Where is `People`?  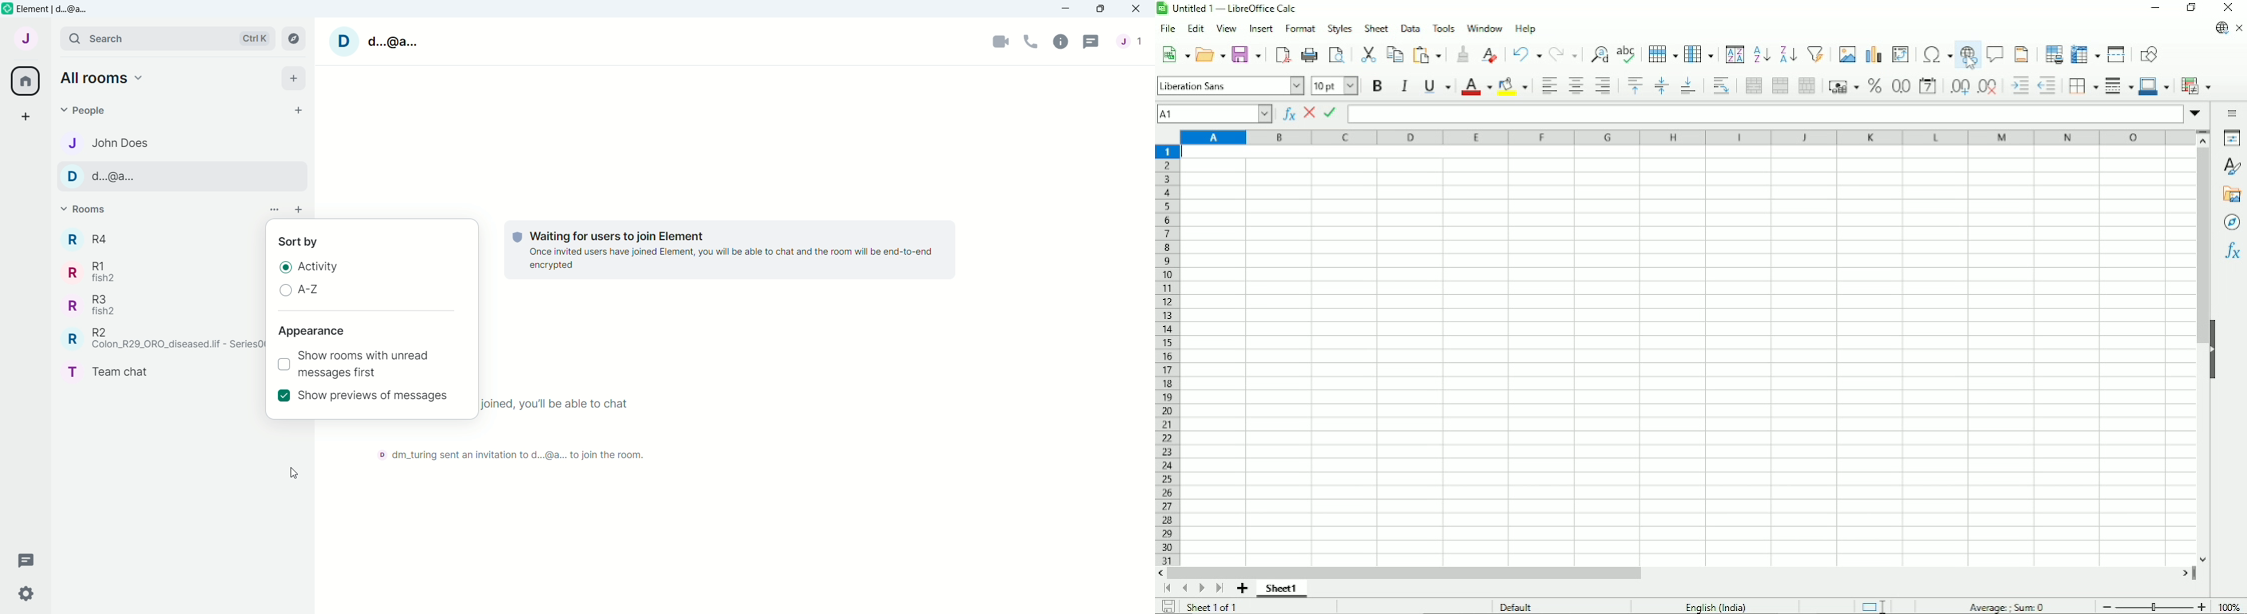
People is located at coordinates (106, 110).